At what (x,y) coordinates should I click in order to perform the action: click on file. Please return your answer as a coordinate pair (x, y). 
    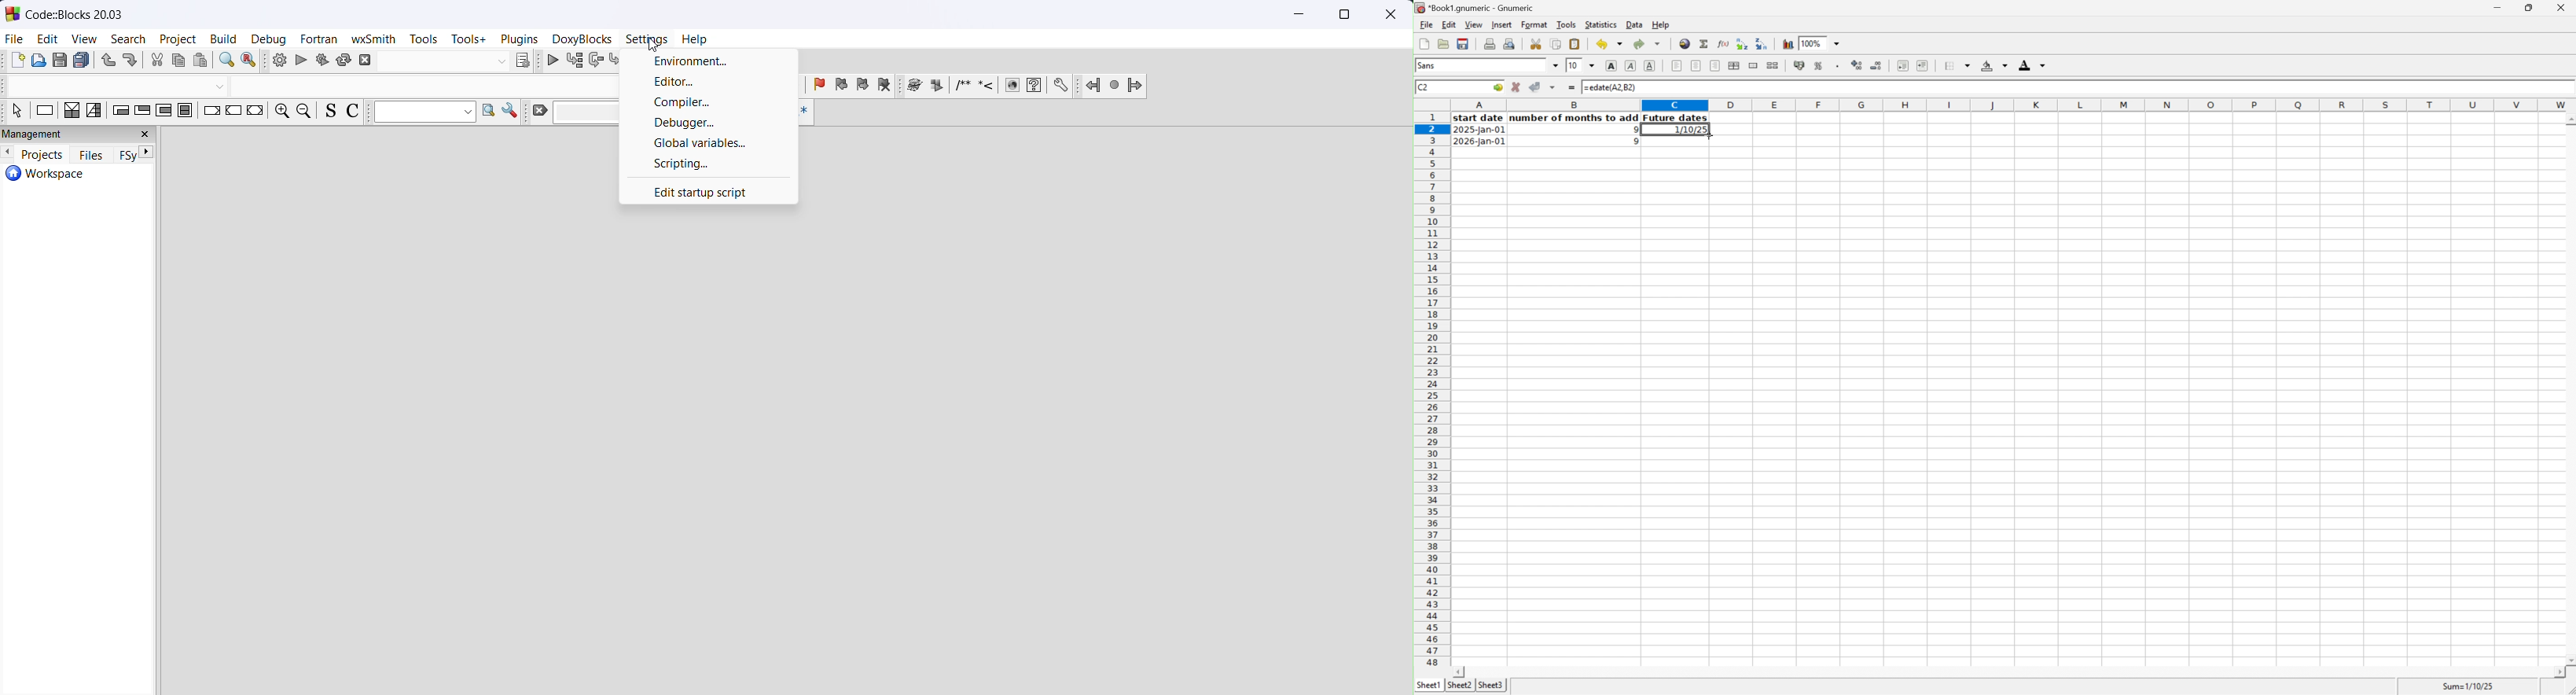
    Looking at the image, I should click on (16, 38).